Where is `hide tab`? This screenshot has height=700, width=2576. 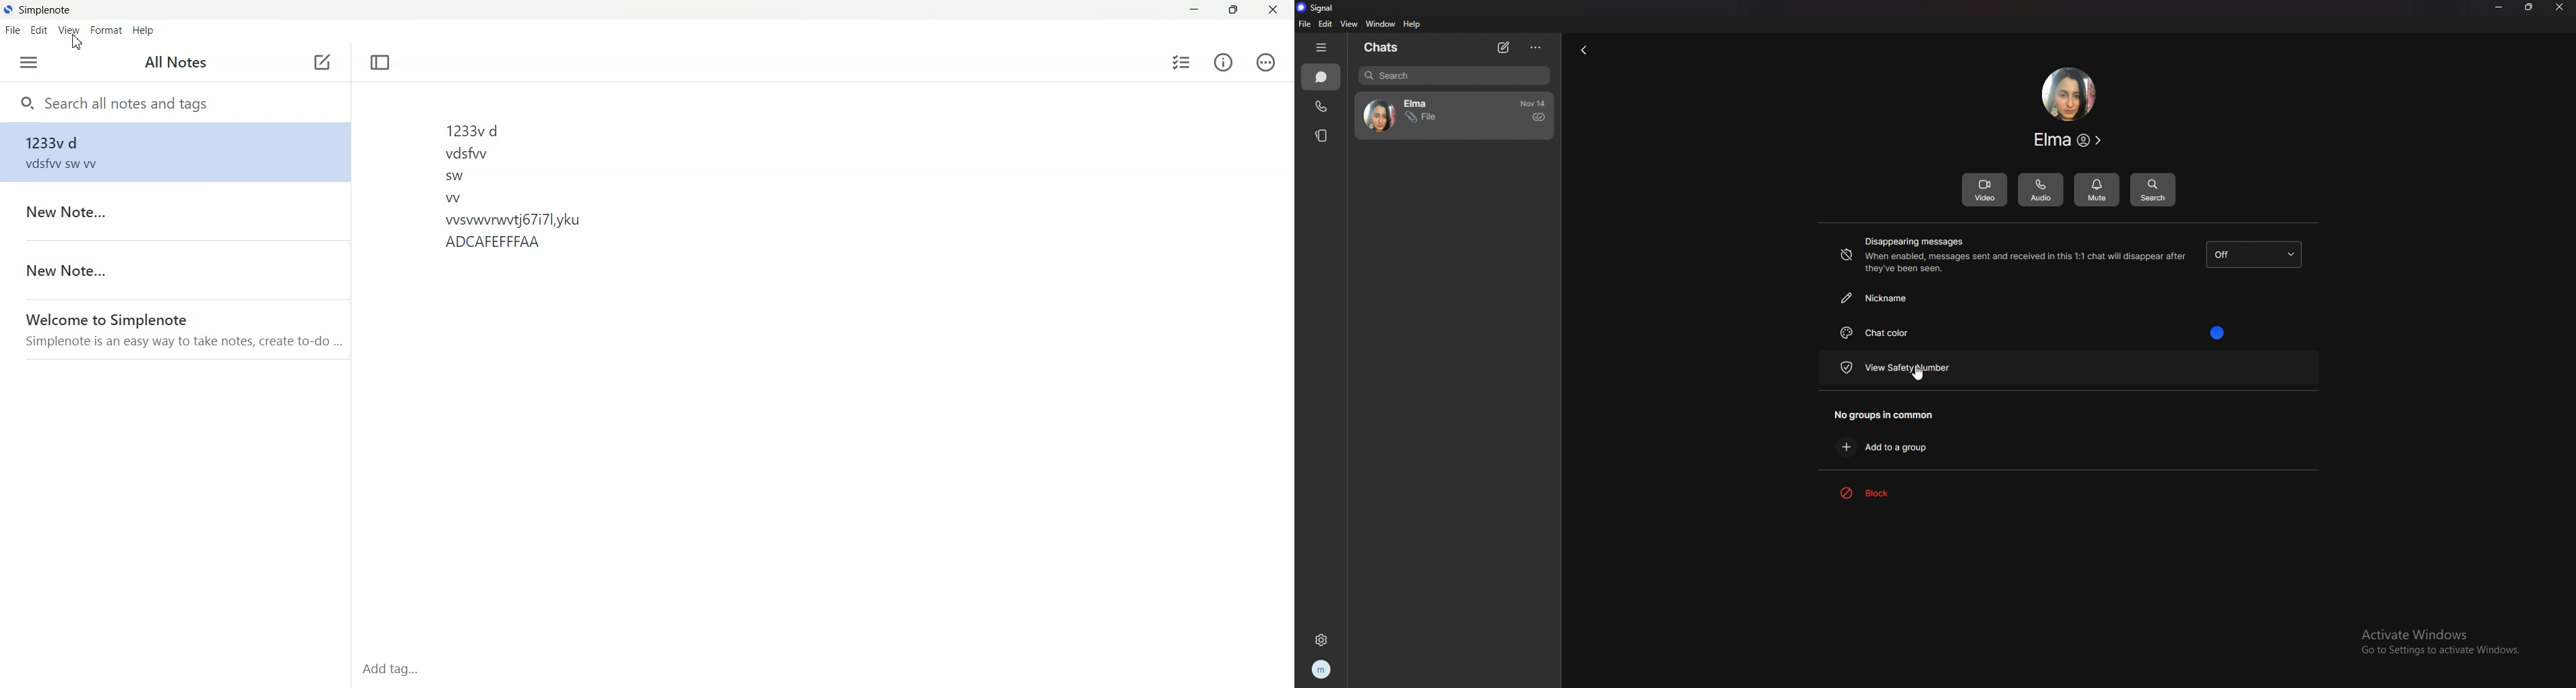 hide tab is located at coordinates (1323, 47).